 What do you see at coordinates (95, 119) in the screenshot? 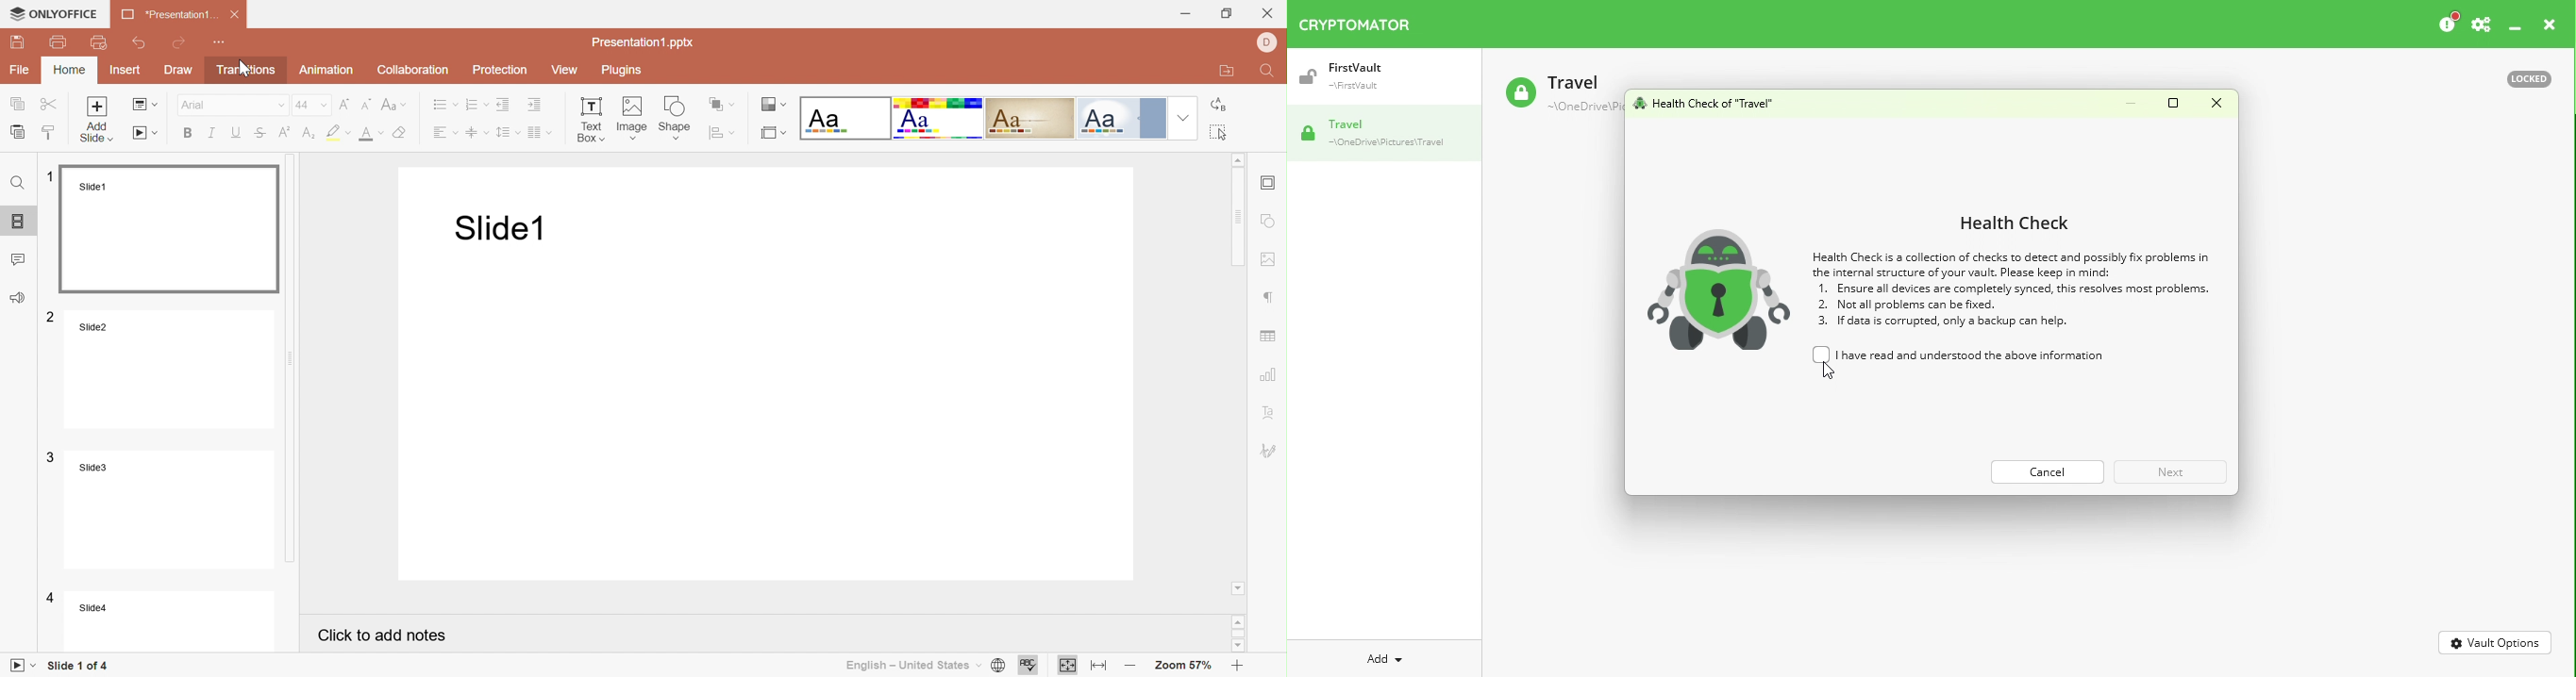
I see `Add Slide` at bounding box center [95, 119].